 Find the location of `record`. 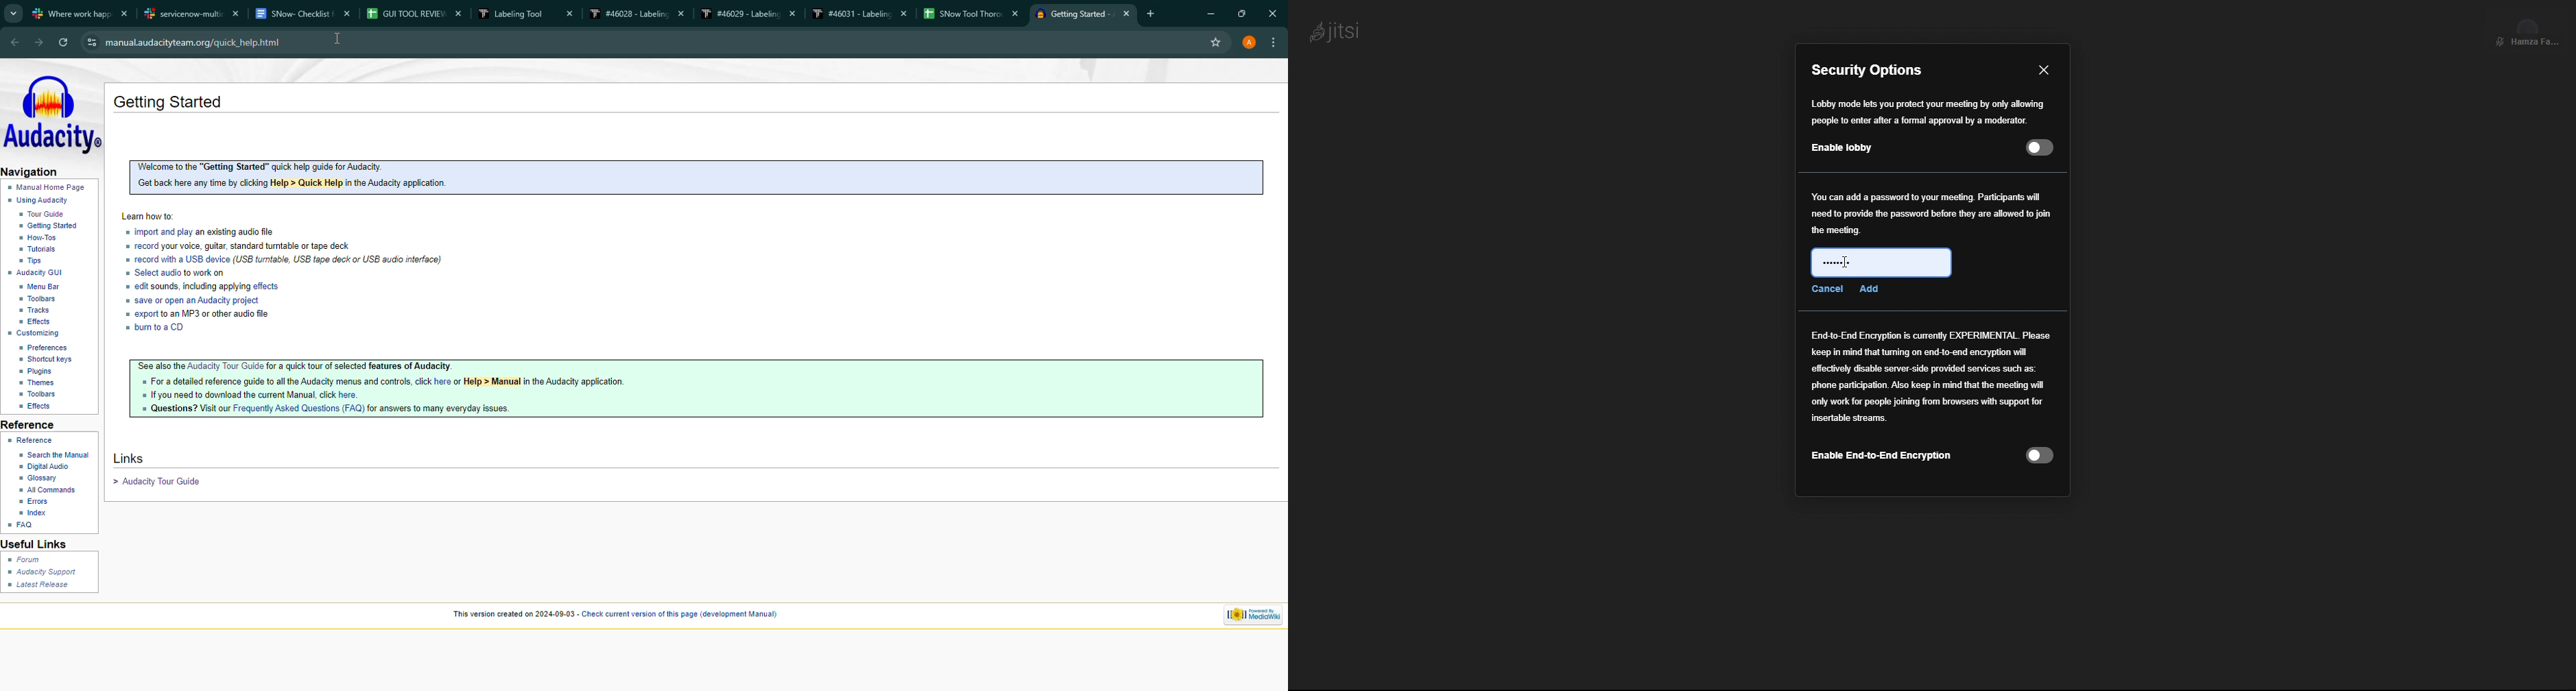

record is located at coordinates (141, 248).